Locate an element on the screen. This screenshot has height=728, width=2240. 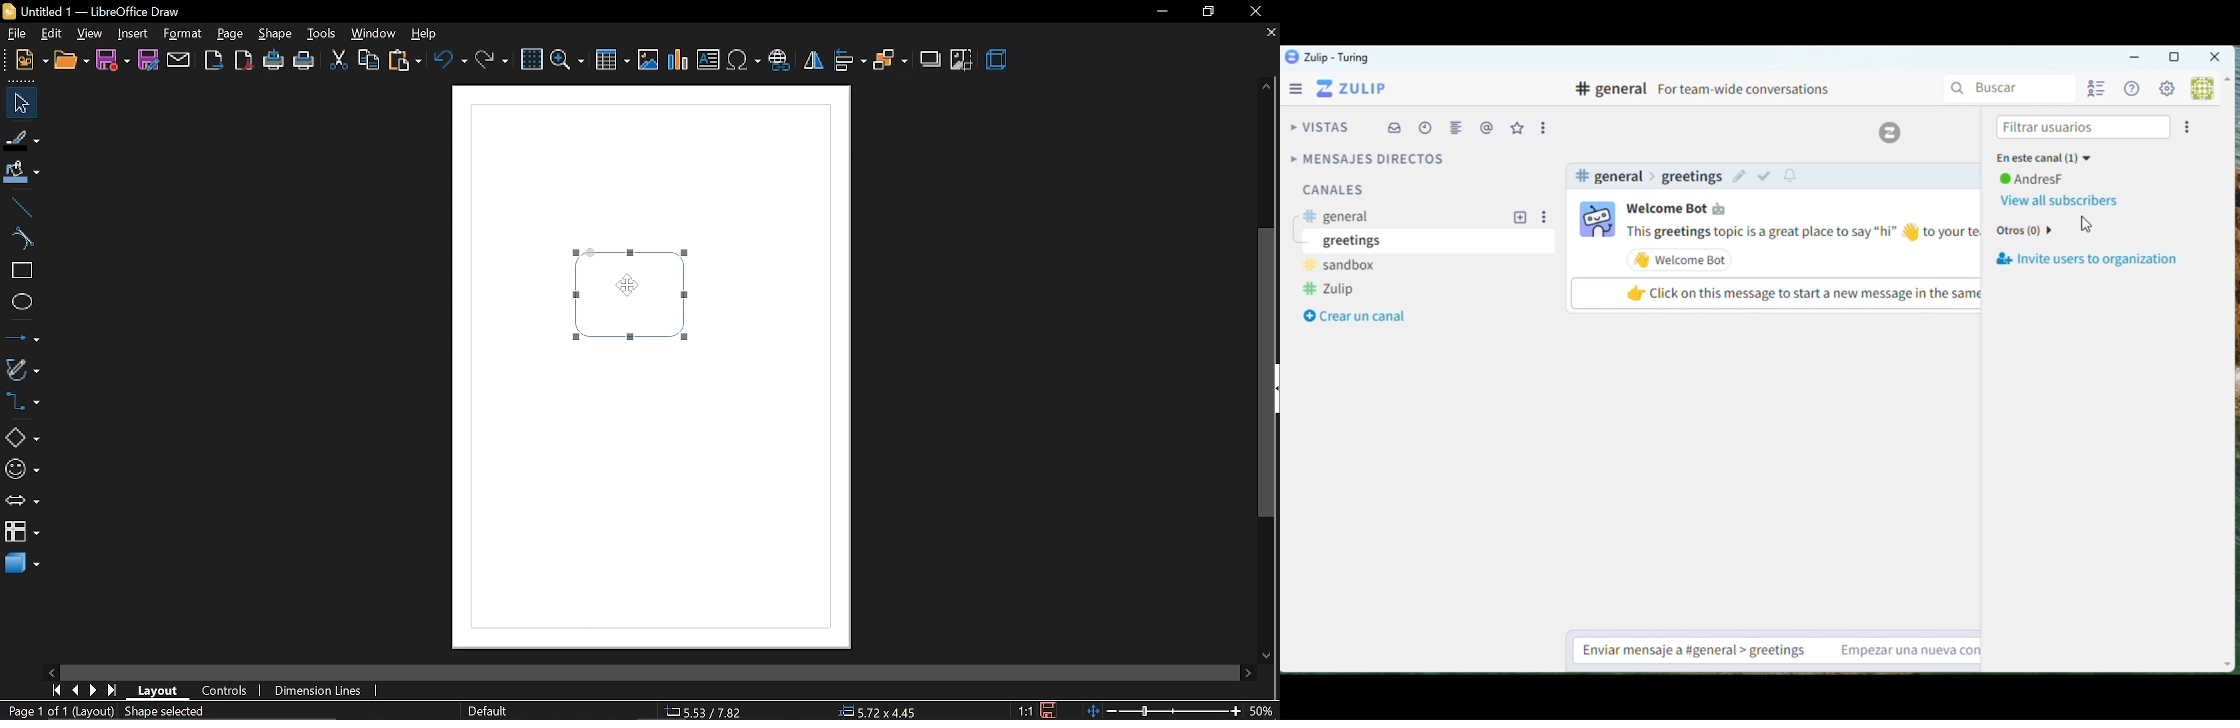
dimension lines is located at coordinates (319, 692).